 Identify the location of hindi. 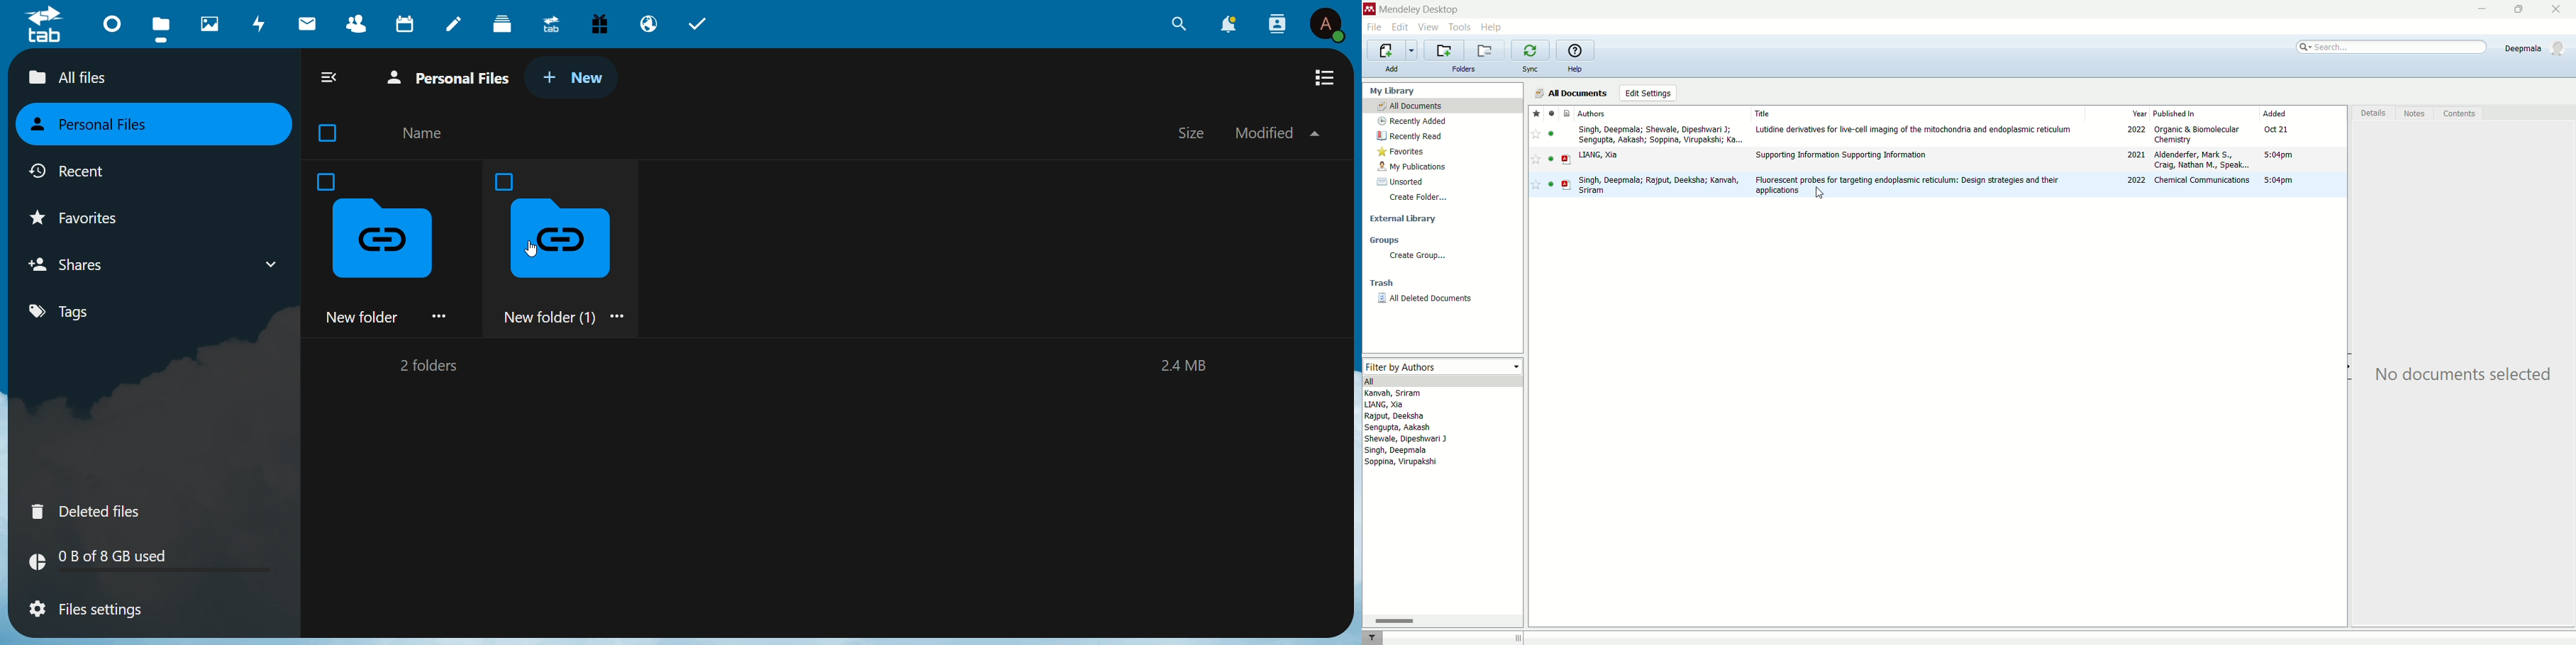
(211, 24).